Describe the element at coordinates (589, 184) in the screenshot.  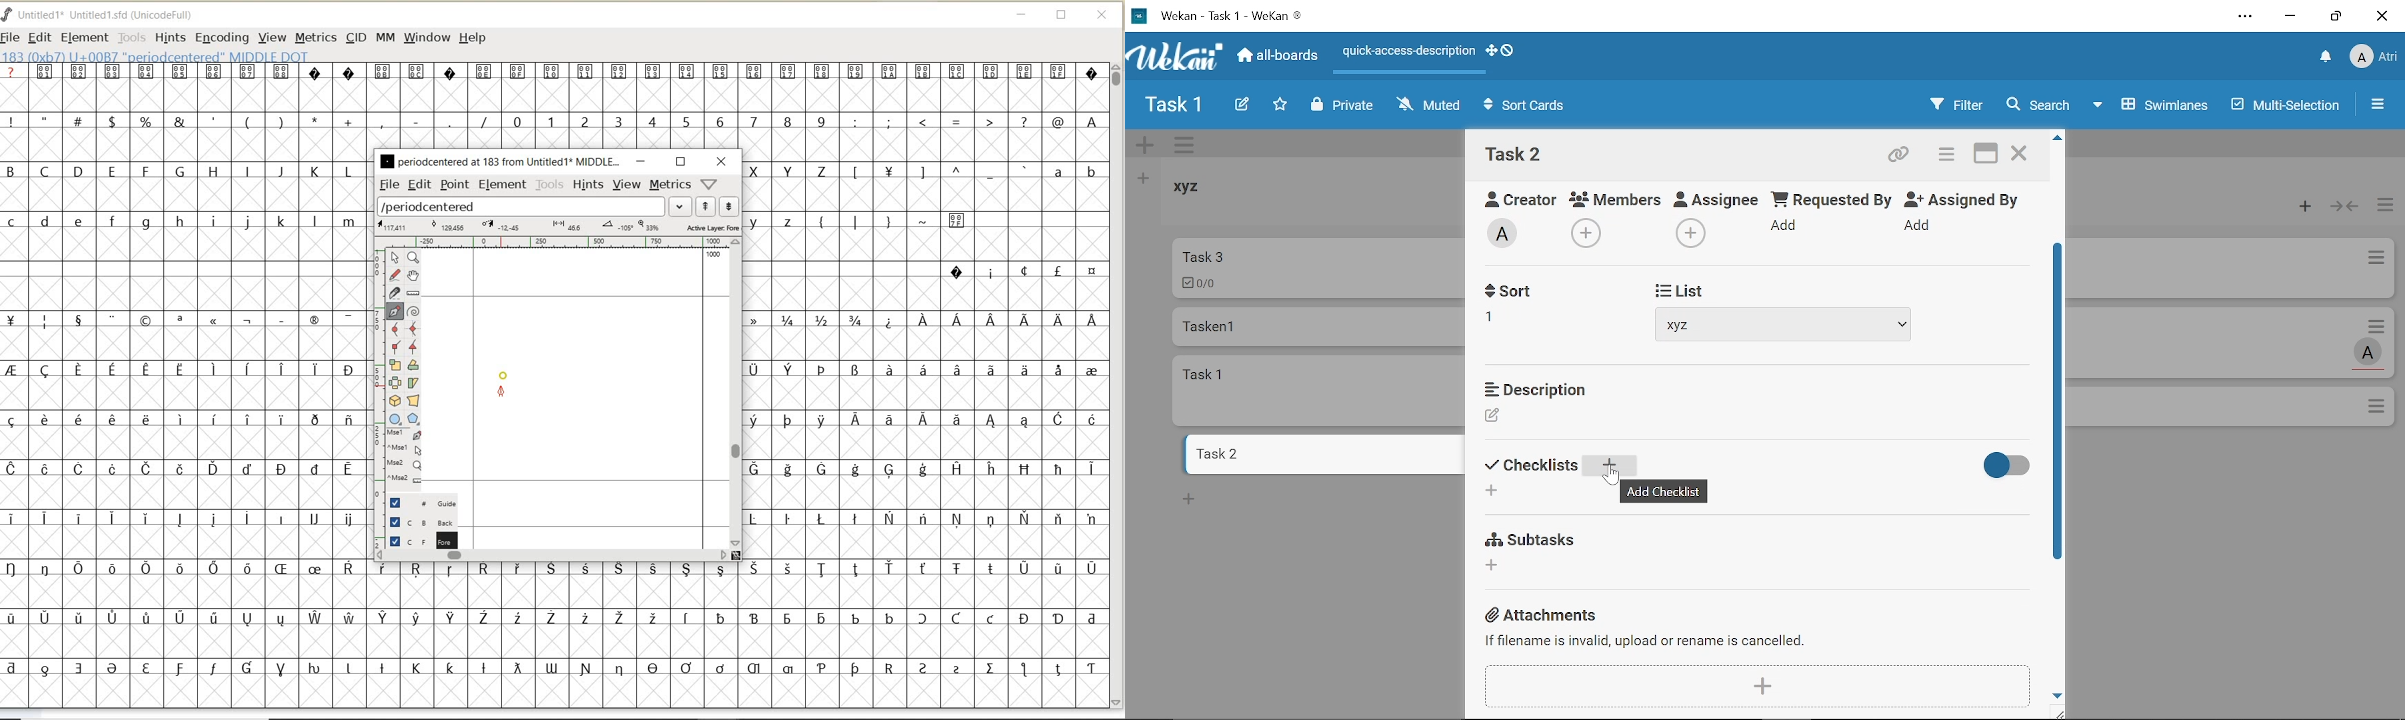
I see `hints` at that location.